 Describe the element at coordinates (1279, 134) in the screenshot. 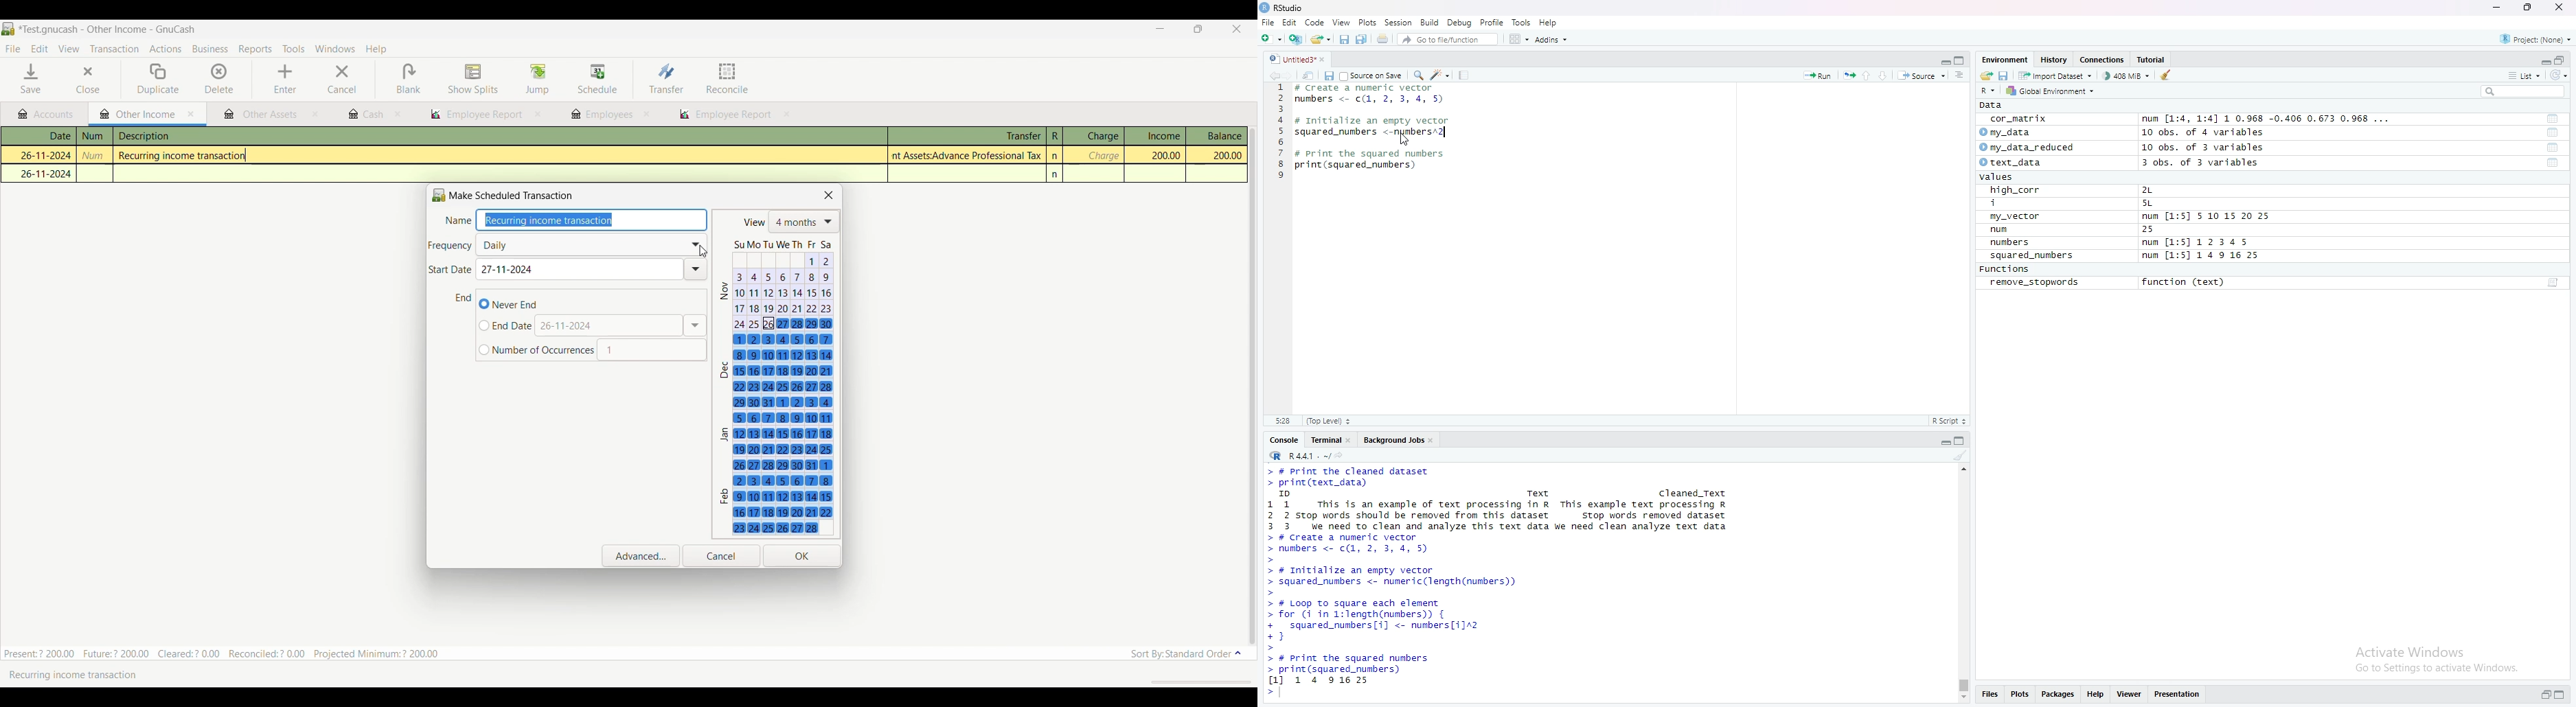

I see `line number` at that location.